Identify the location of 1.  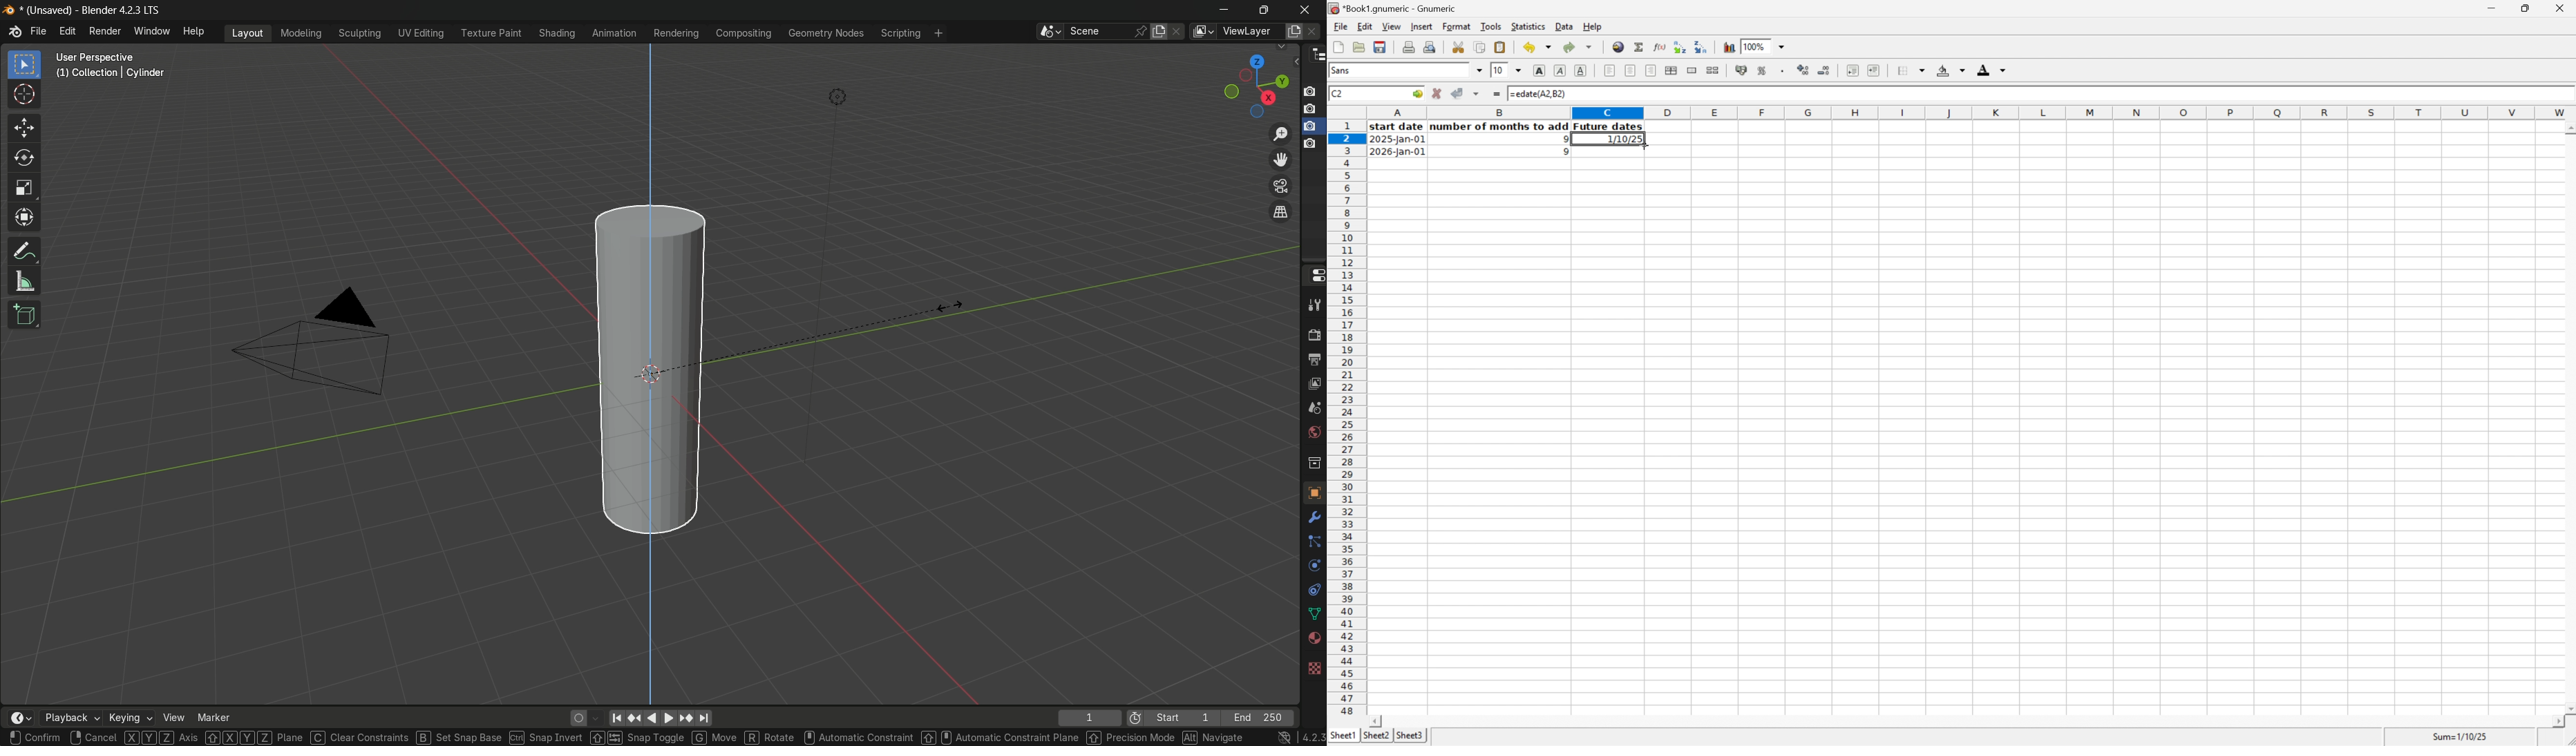
(1088, 718).